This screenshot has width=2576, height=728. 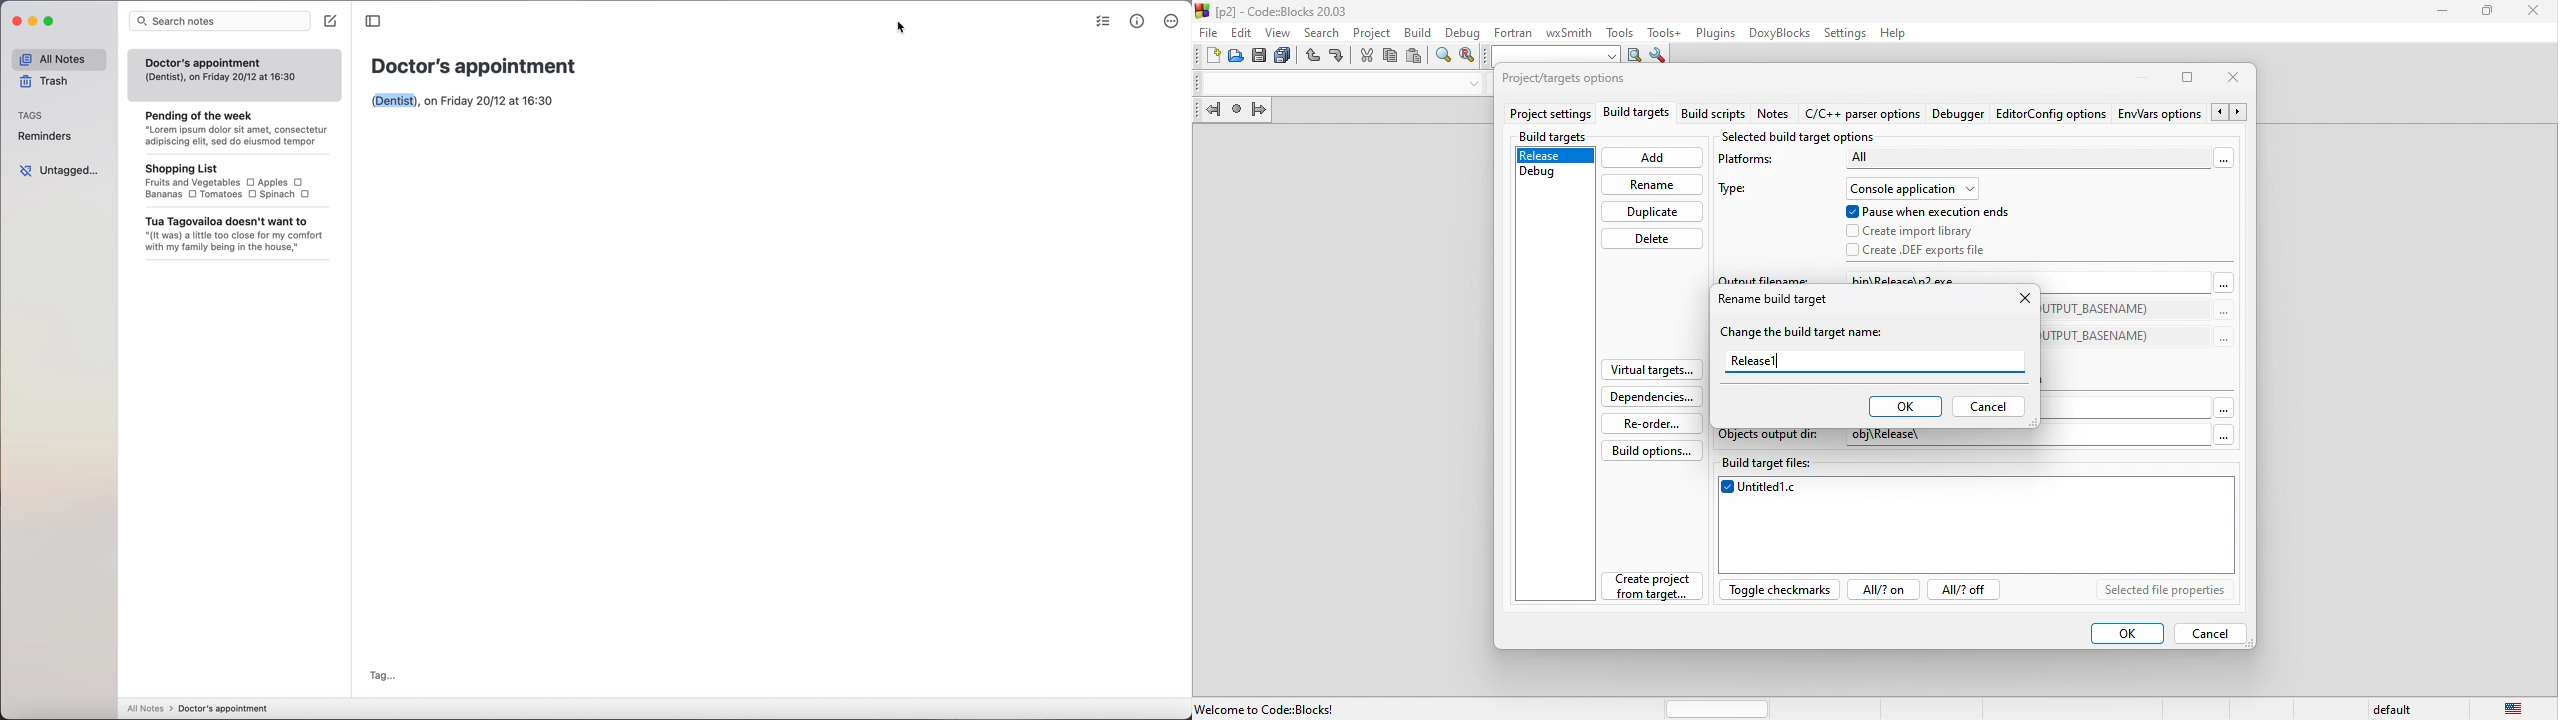 I want to click on Doctor's appointment, so click(x=474, y=66).